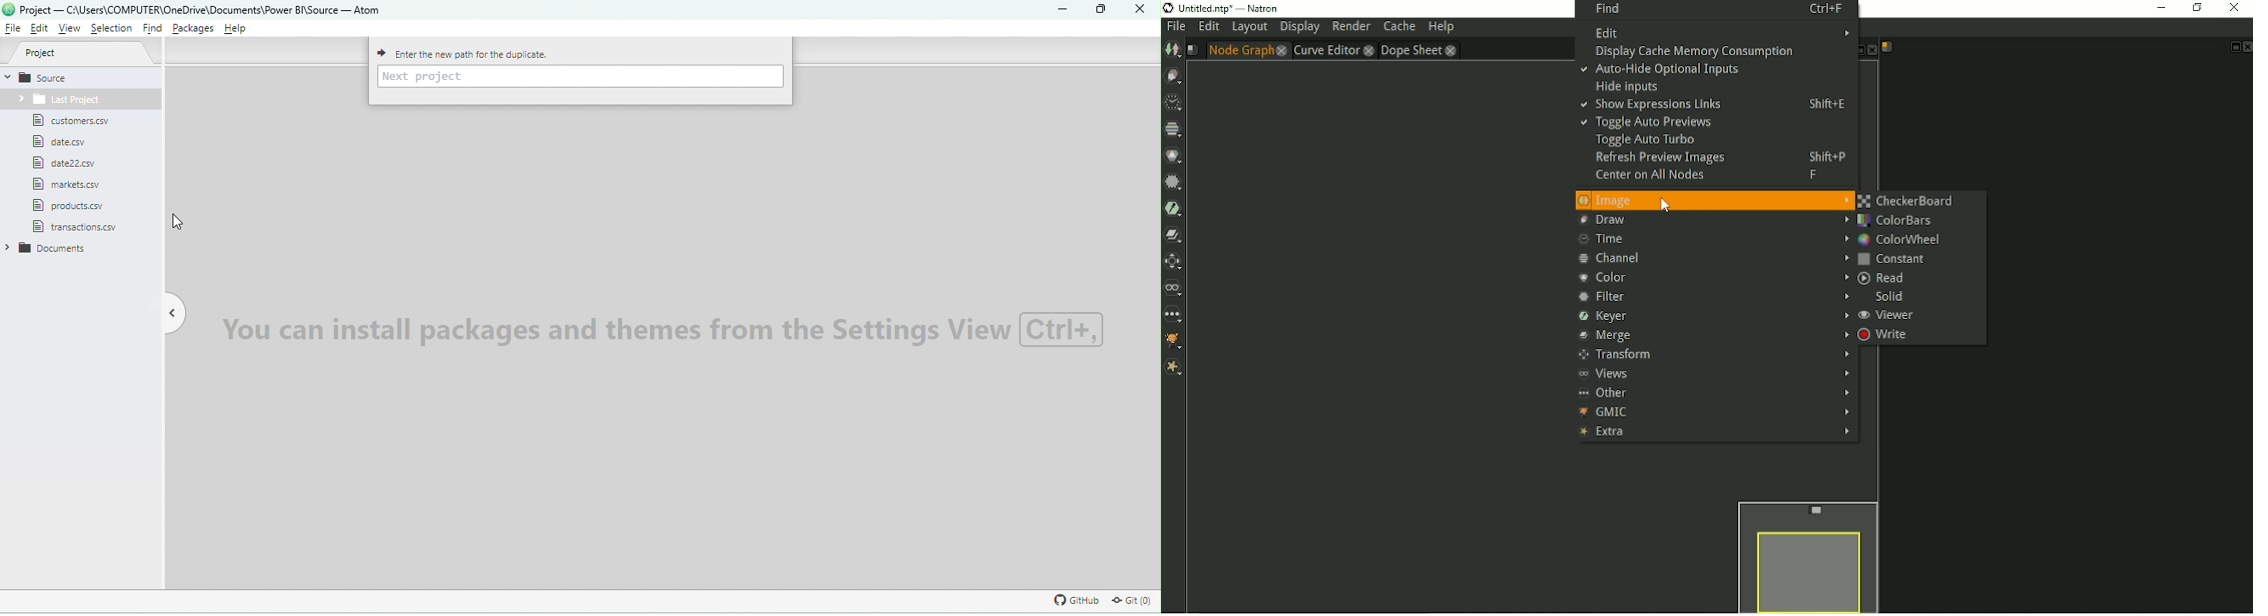  I want to click on File, so click(63, 142).